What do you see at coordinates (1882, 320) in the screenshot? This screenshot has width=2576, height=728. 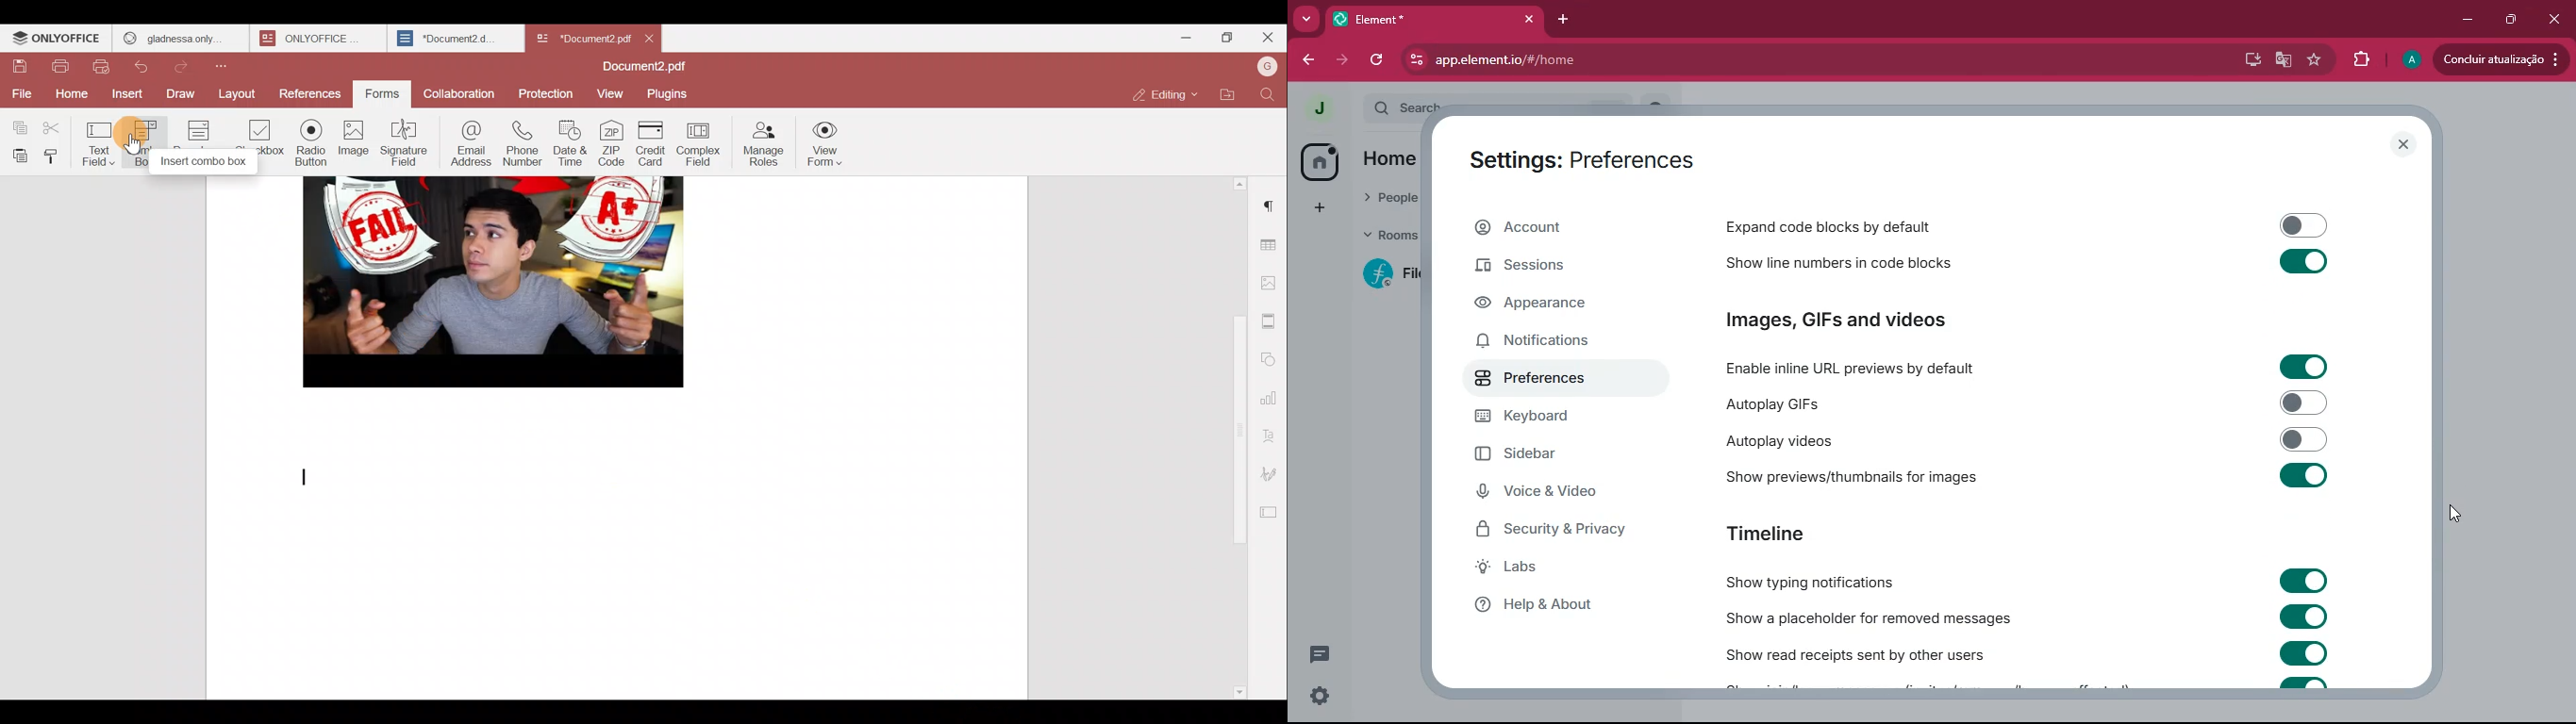 I see `images, GIFs and videos` at bounding box center [1882, 320].